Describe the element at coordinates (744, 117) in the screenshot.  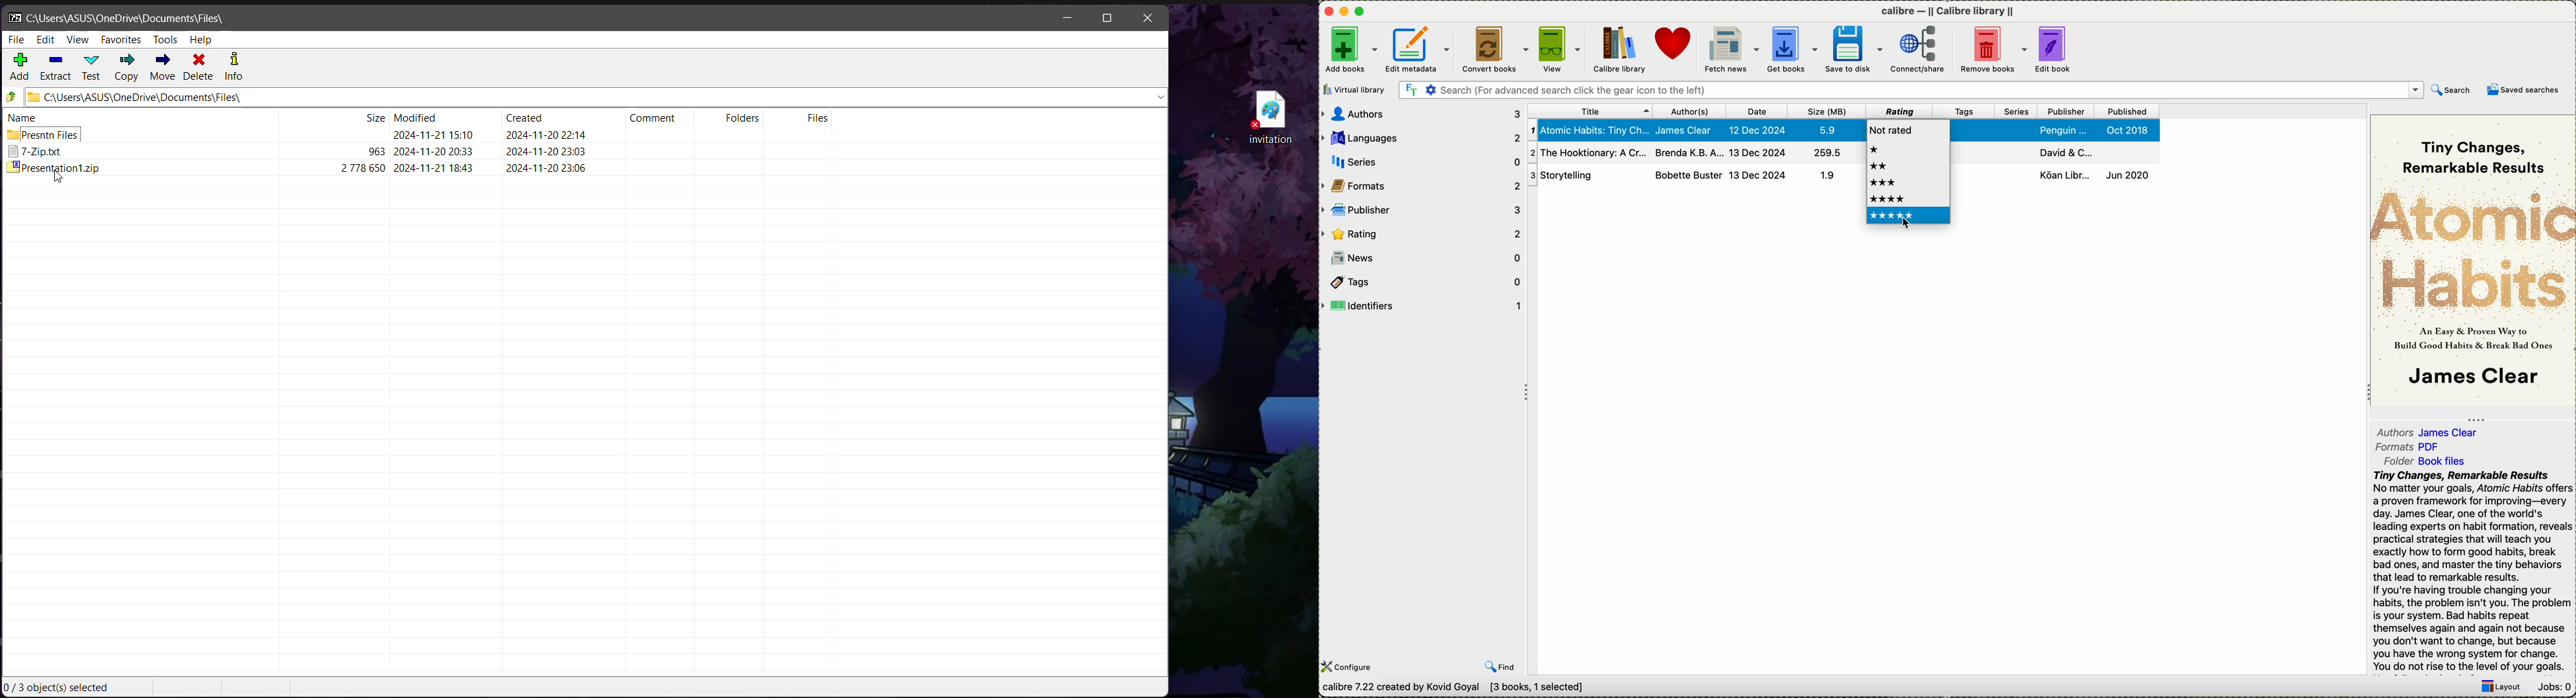
I see `Folders` at that location.